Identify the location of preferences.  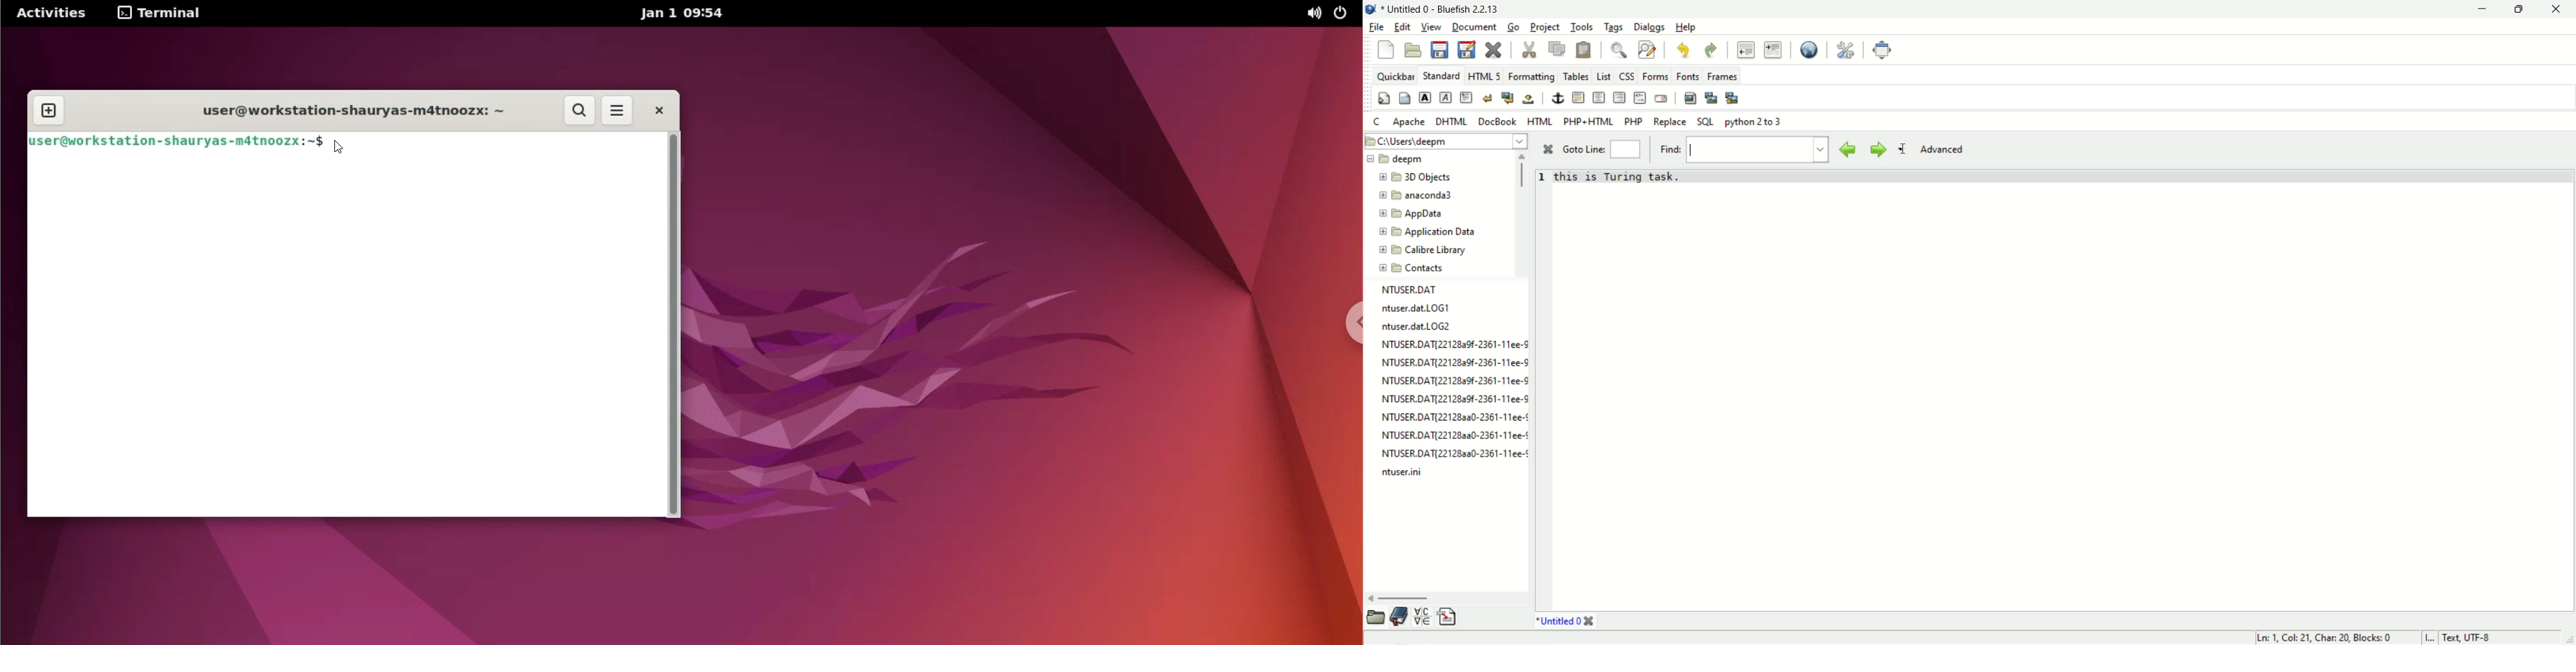
(1846, 50).